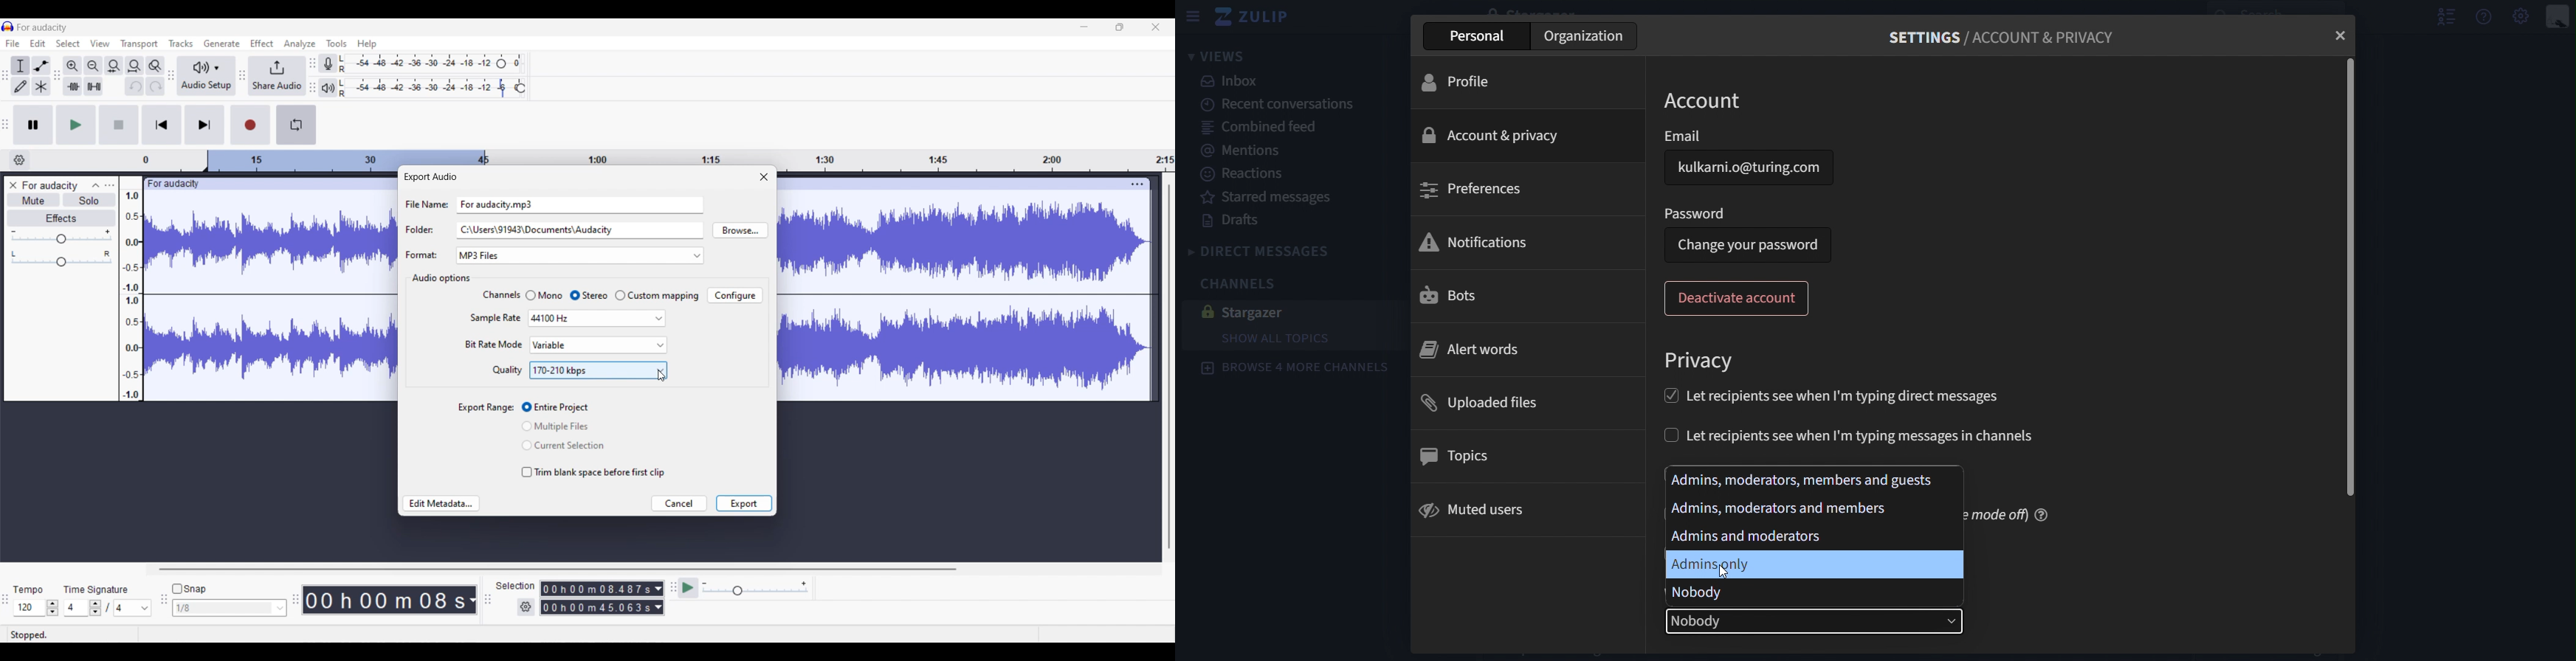 Image resolution: width=2576 pixels, height=672 pixels. What do you see at coordinates (662, 376) in the screenshot?
I see `Cursor` at bounding box center [662, 376].